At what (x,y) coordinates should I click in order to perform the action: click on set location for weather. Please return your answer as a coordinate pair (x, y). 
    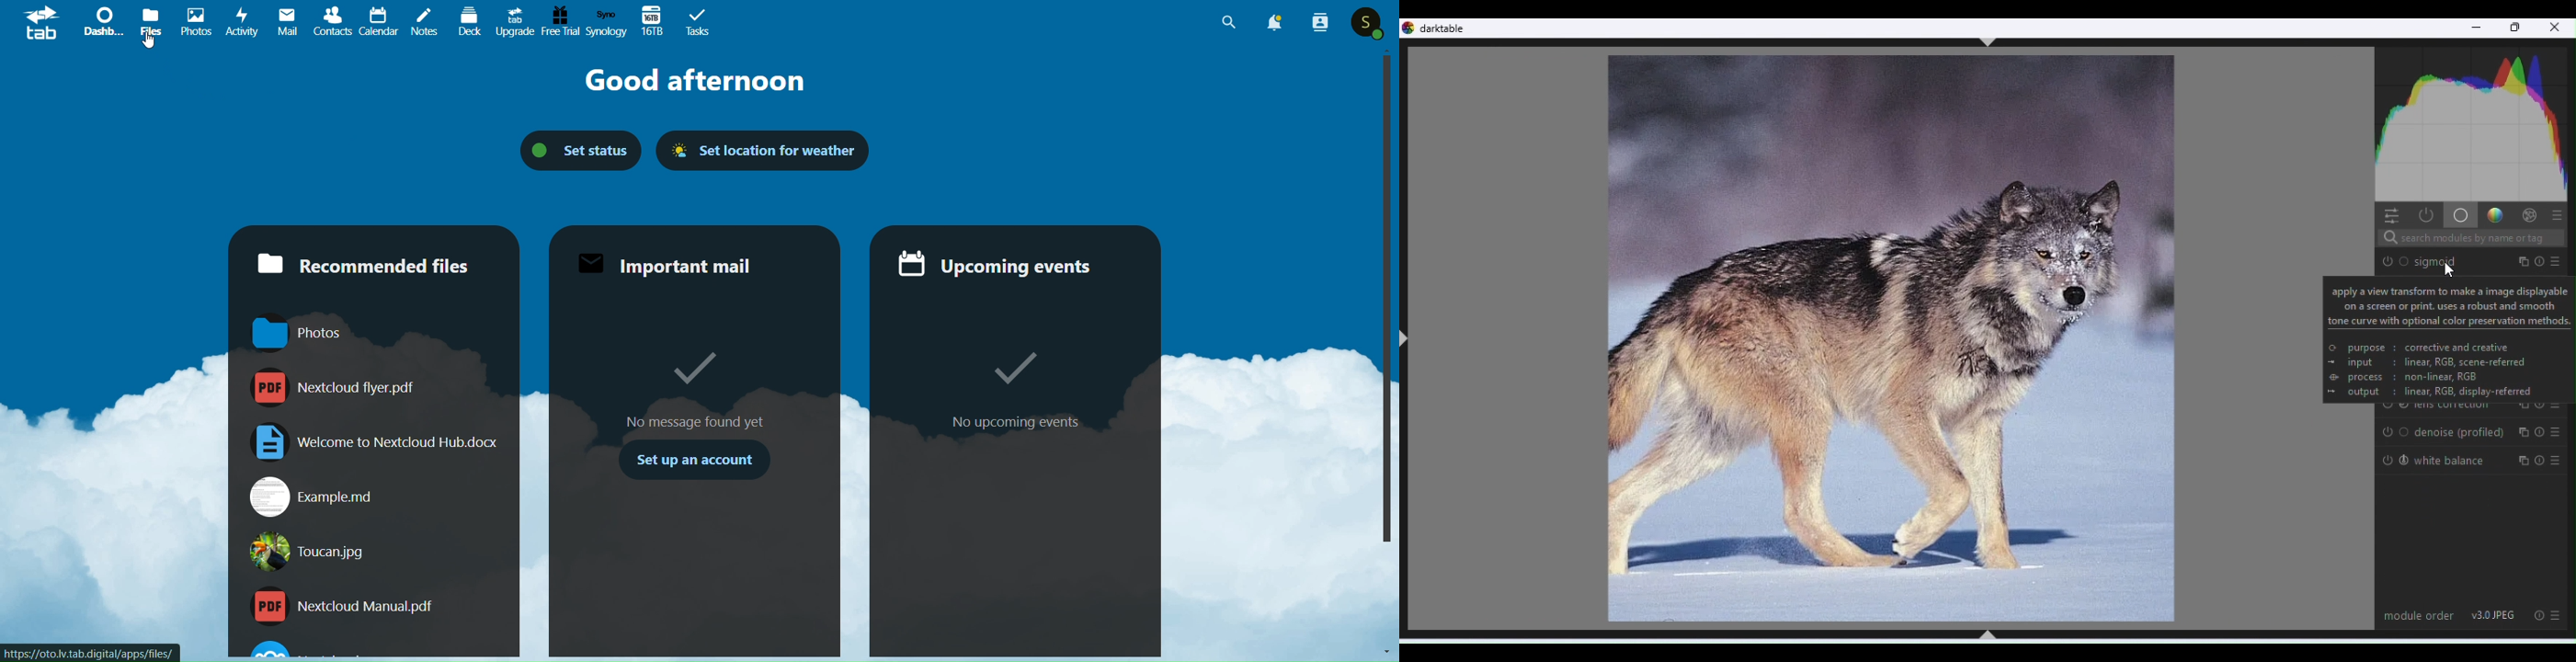
    Looking at the image, I should click on (770, 149).